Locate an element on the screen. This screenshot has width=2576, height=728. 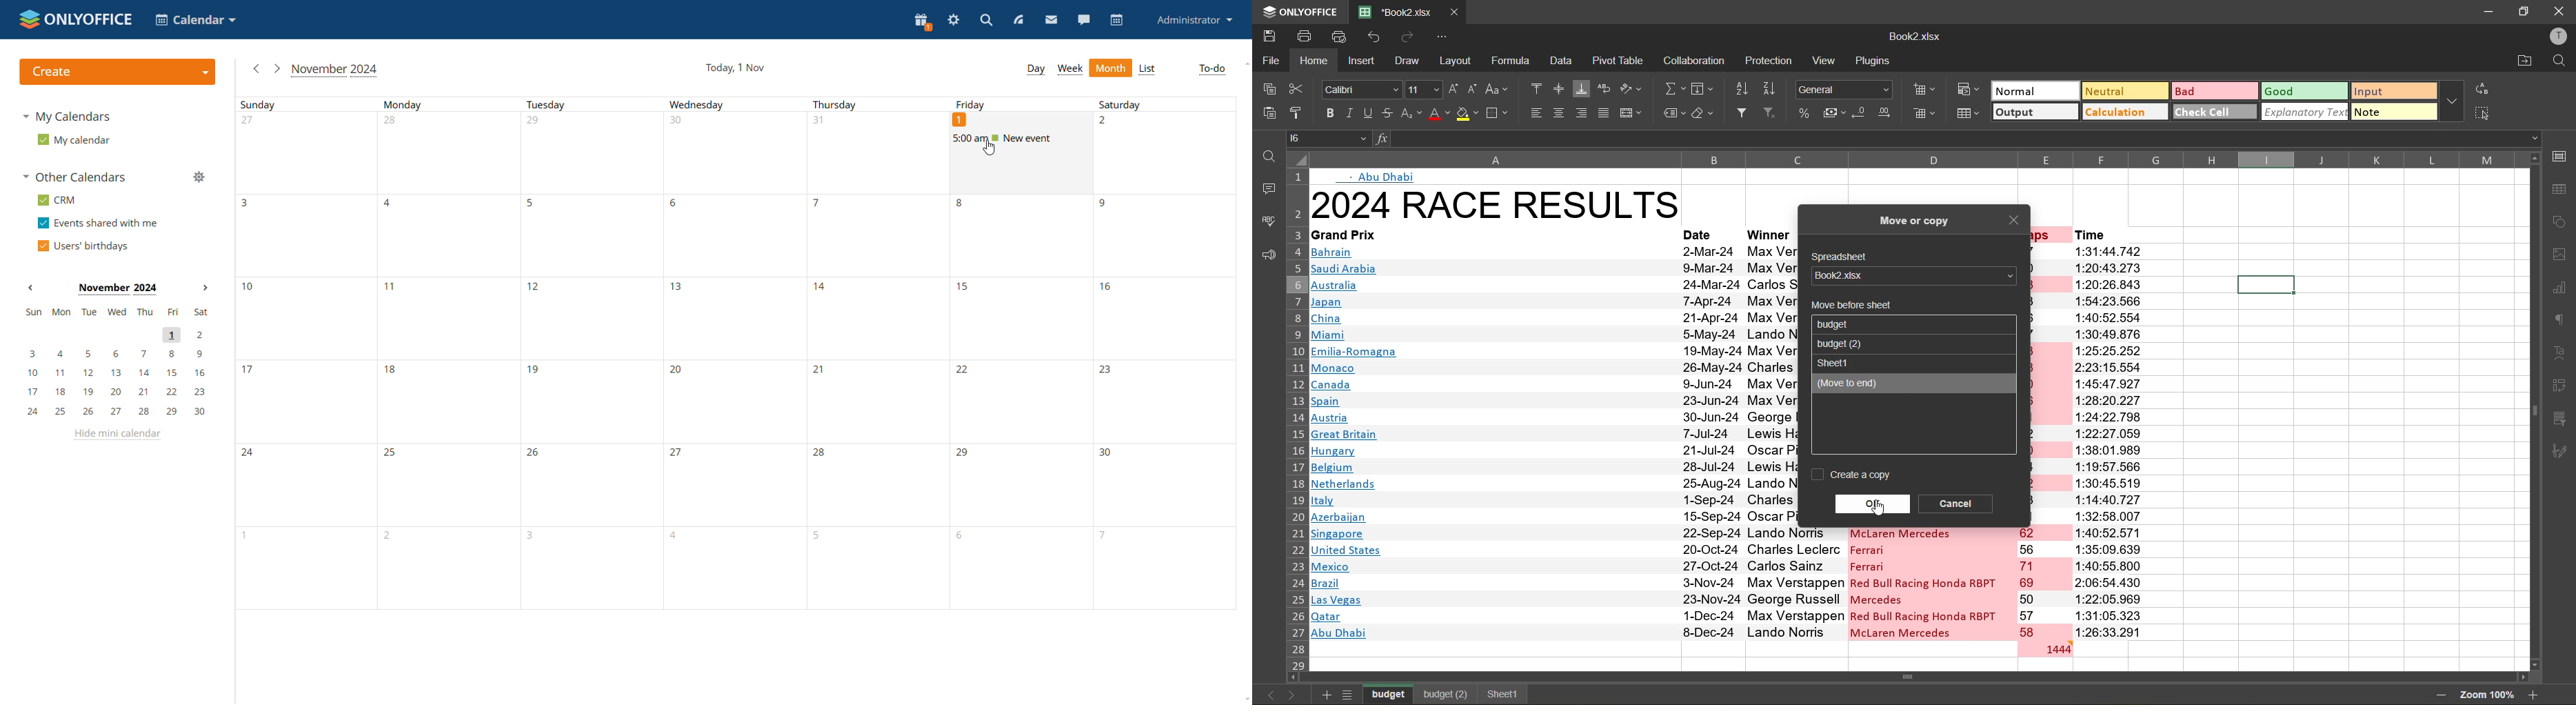
collaboration is located at coordinates (1696, 61).